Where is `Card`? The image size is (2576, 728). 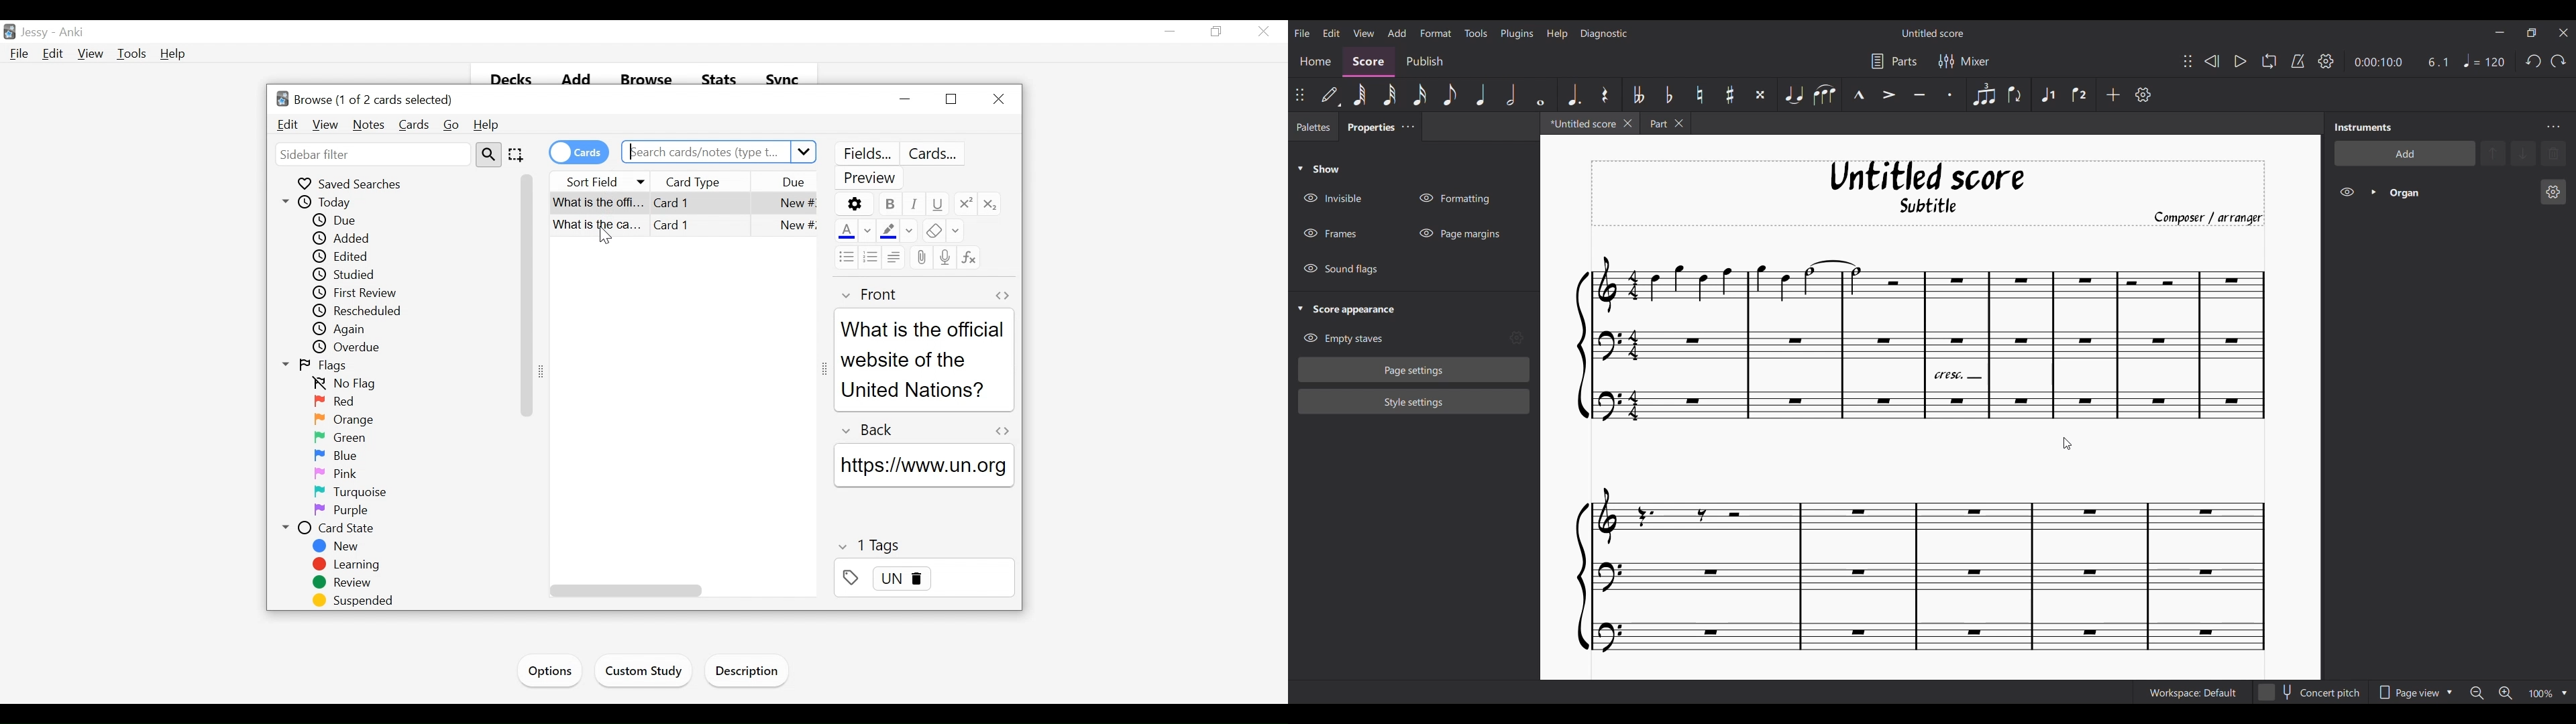 Card is located at coordinates (684, 228).